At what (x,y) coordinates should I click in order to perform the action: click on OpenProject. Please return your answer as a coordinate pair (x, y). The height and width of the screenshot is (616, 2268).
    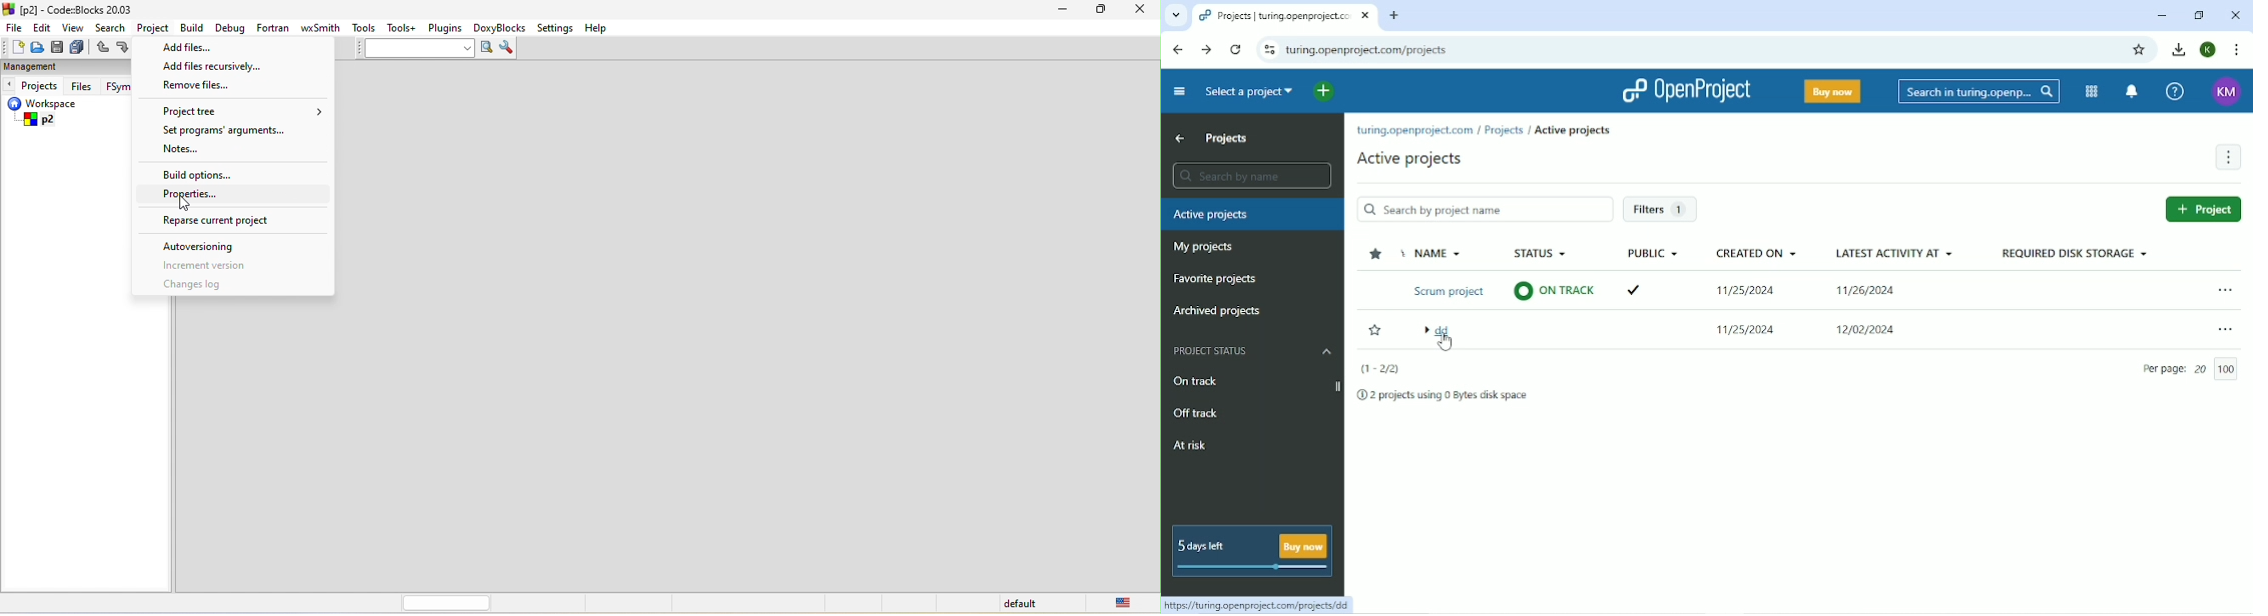
    Looking at the image, I should click on (1686, 91).